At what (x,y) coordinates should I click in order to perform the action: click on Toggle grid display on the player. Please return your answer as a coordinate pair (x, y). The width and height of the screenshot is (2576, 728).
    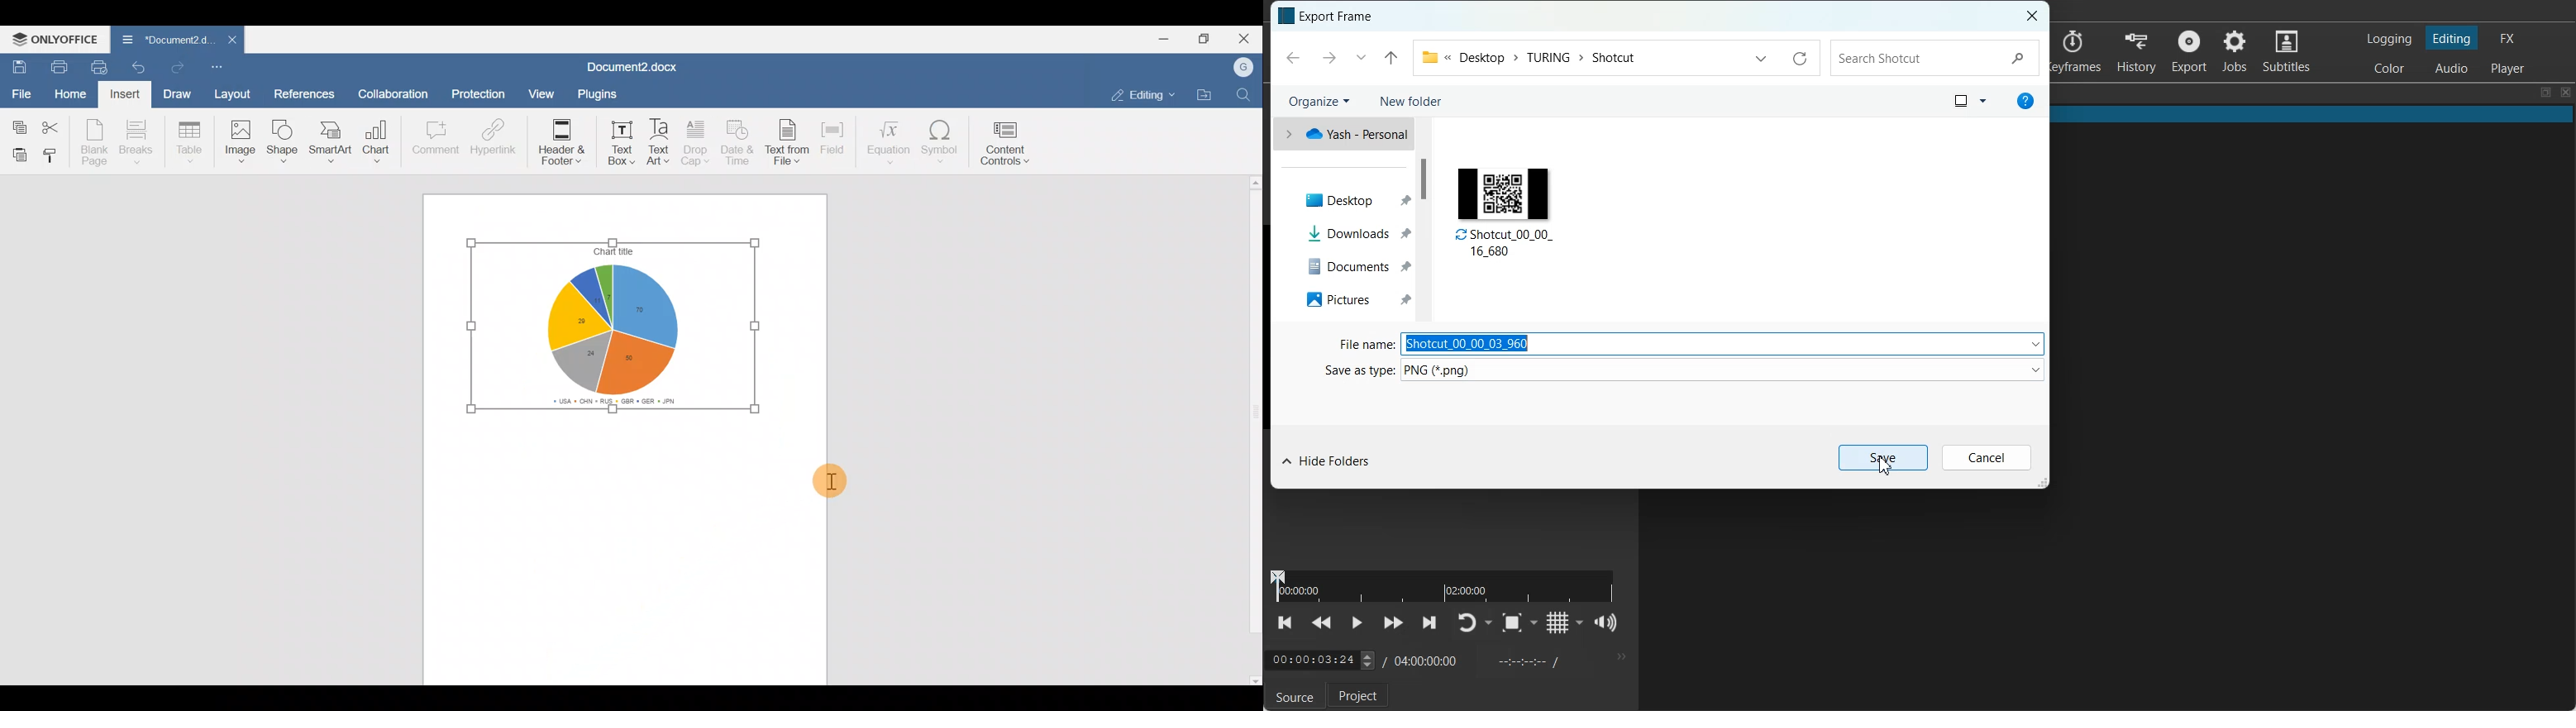
    Looking at the image, I should click on (1557, 623).